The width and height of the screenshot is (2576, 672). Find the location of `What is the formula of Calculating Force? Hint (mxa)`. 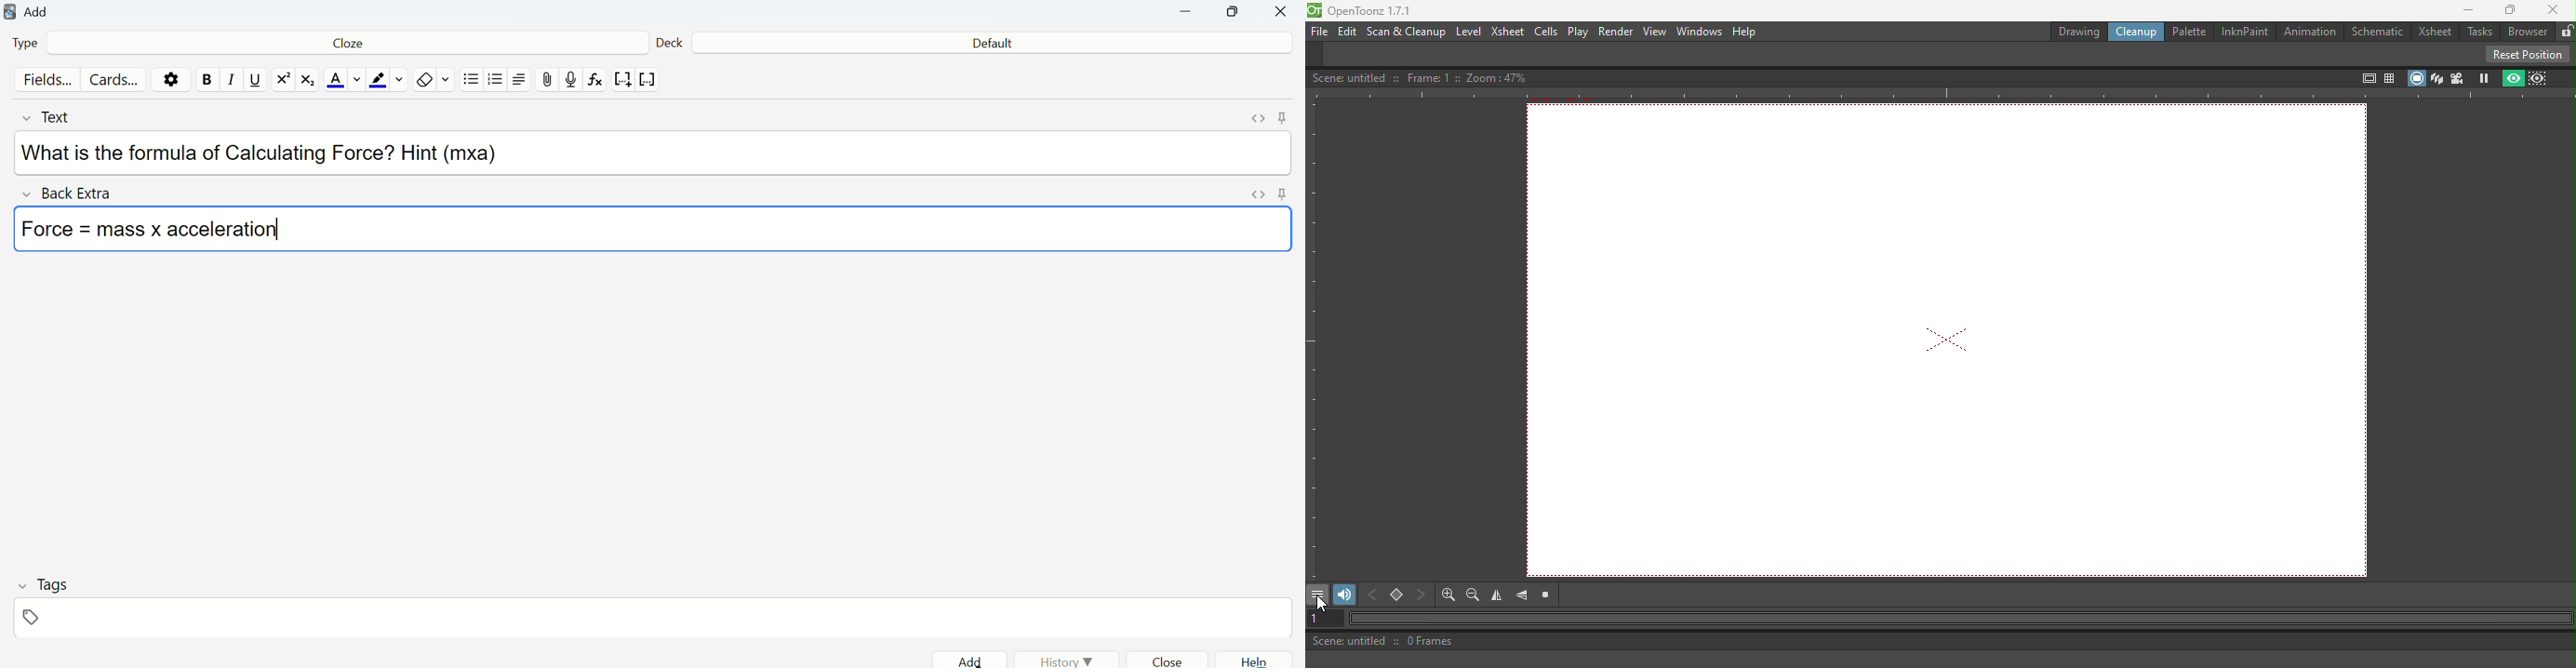

What is the formula of Calculating Force? Hint (mxa) is located at coordinates (267, 154).